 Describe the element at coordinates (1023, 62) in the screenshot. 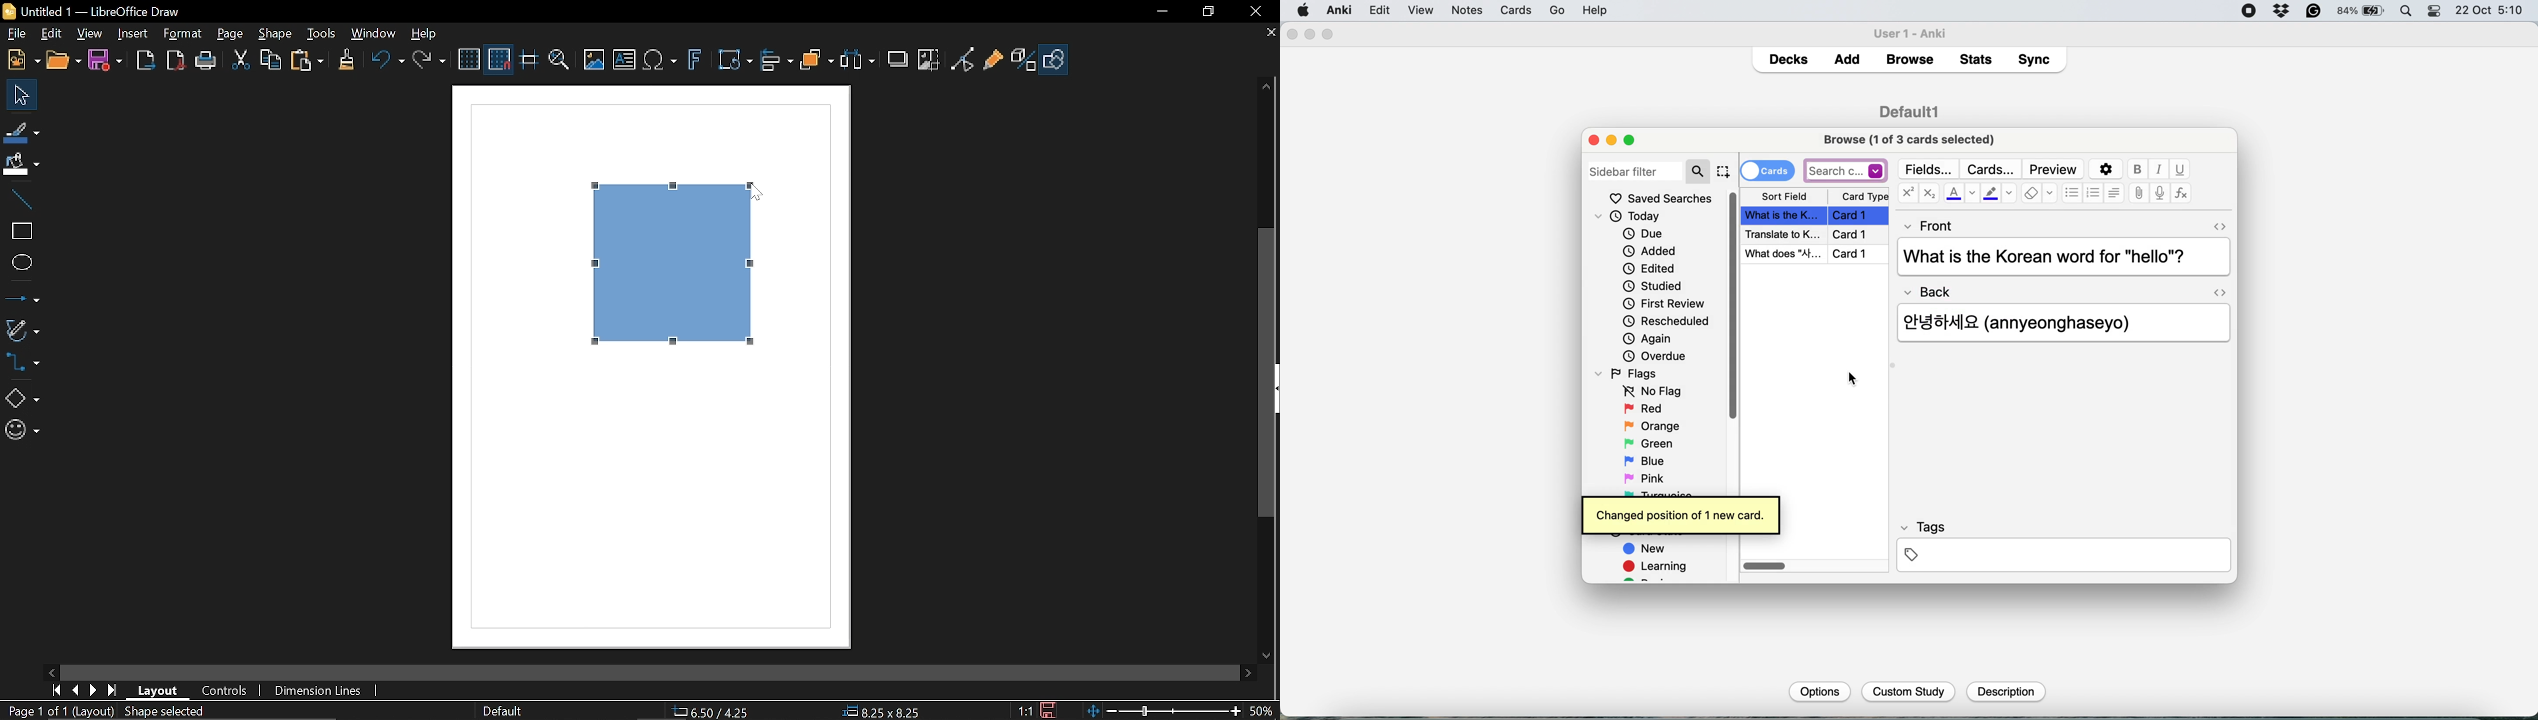

I see `Toggle extrusion` at that location.